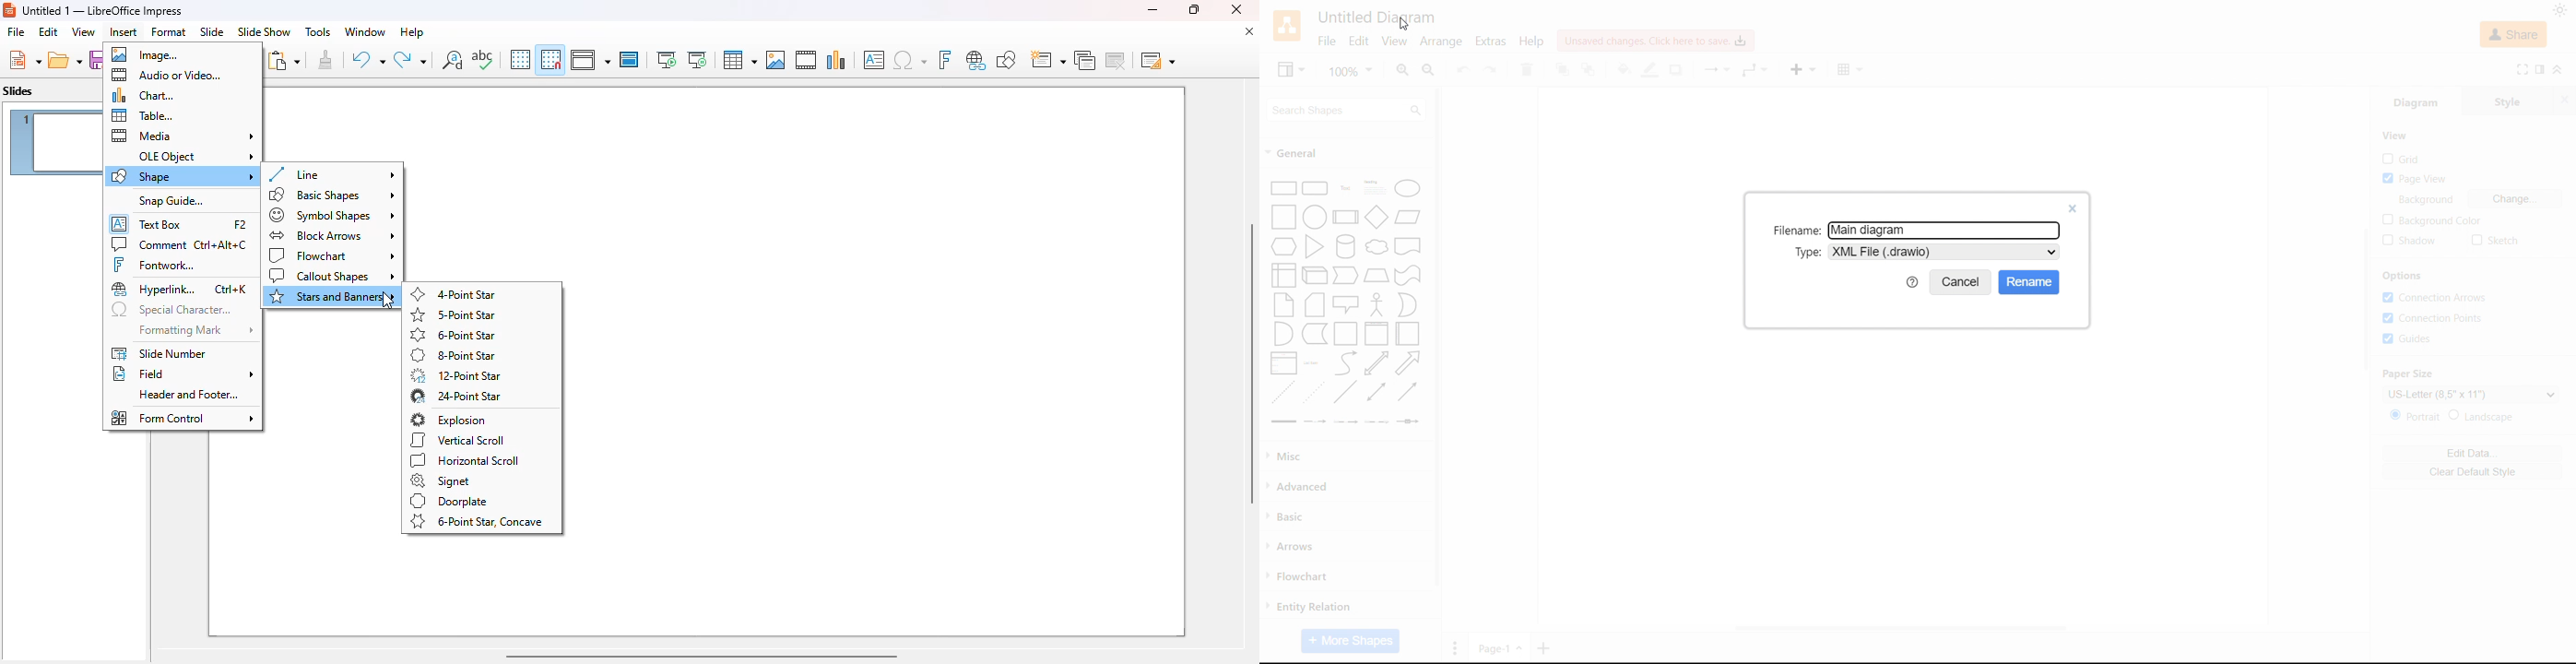 The image size is (2576, 672). What do you see at coordinates (1591, 70) in the screenshot?
I see `Send to back ` at bounding box center [1591, 70].